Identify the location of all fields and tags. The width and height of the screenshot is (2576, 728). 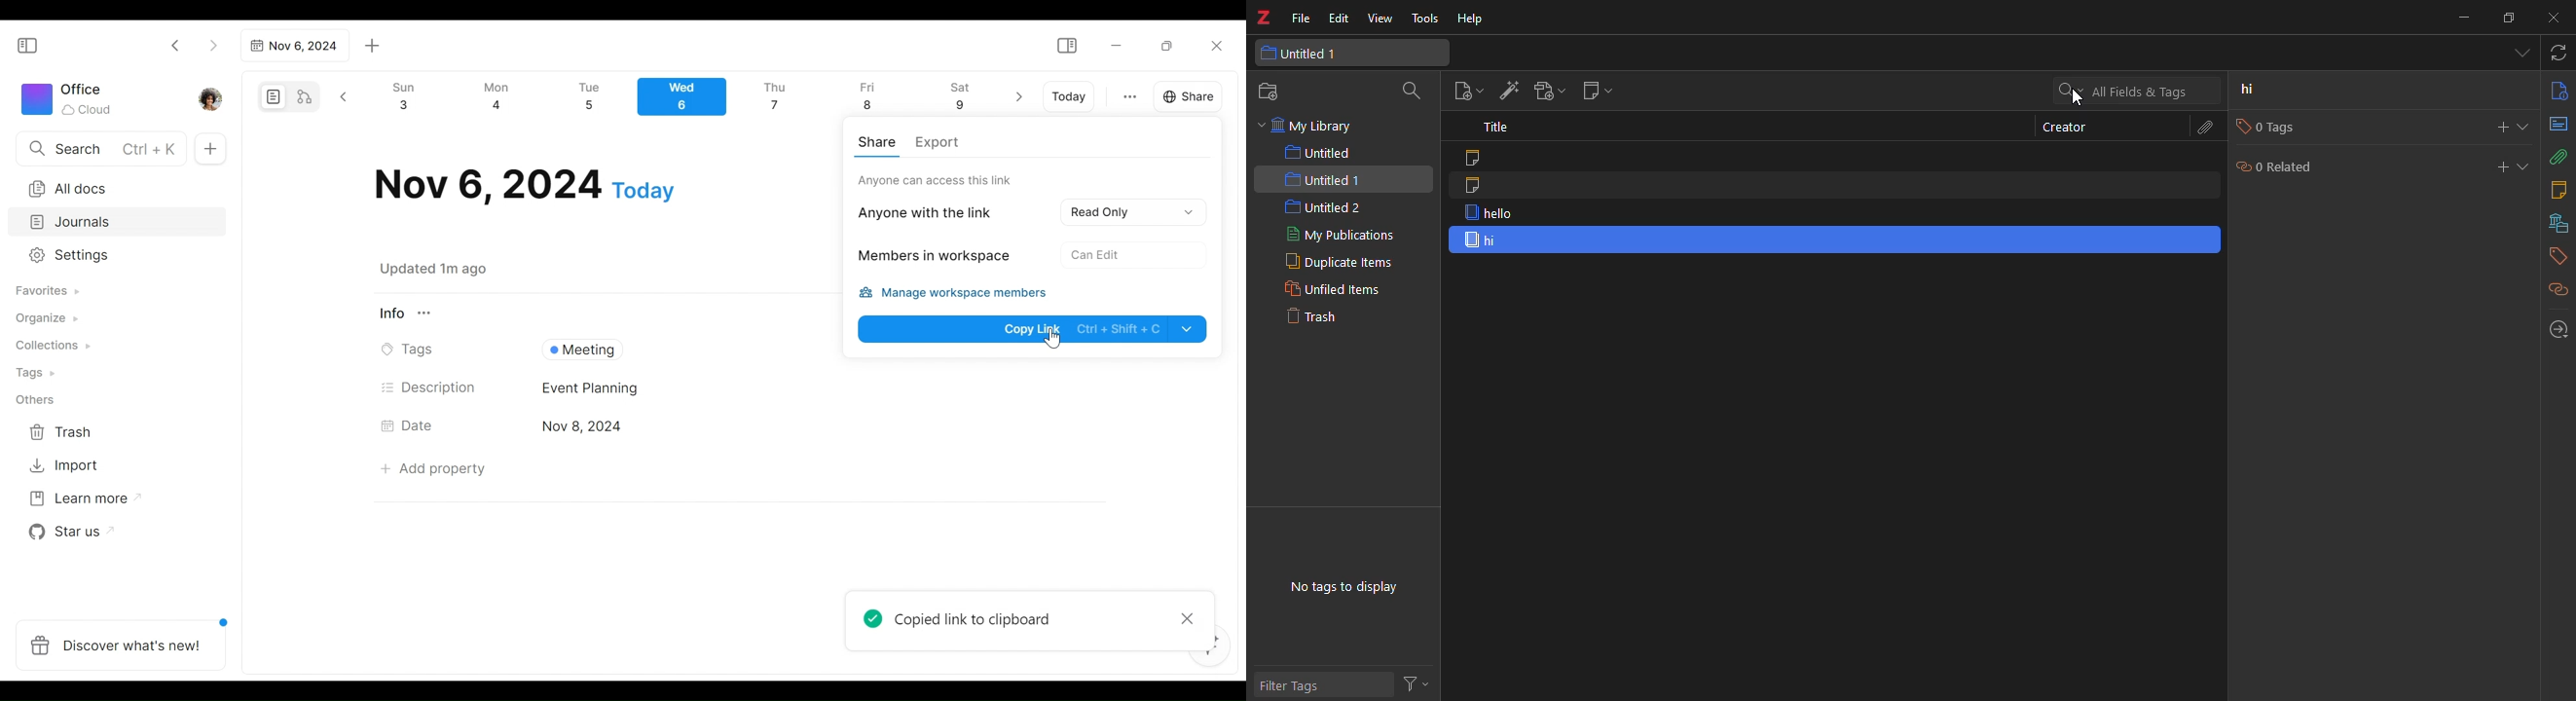
(2129, 90).